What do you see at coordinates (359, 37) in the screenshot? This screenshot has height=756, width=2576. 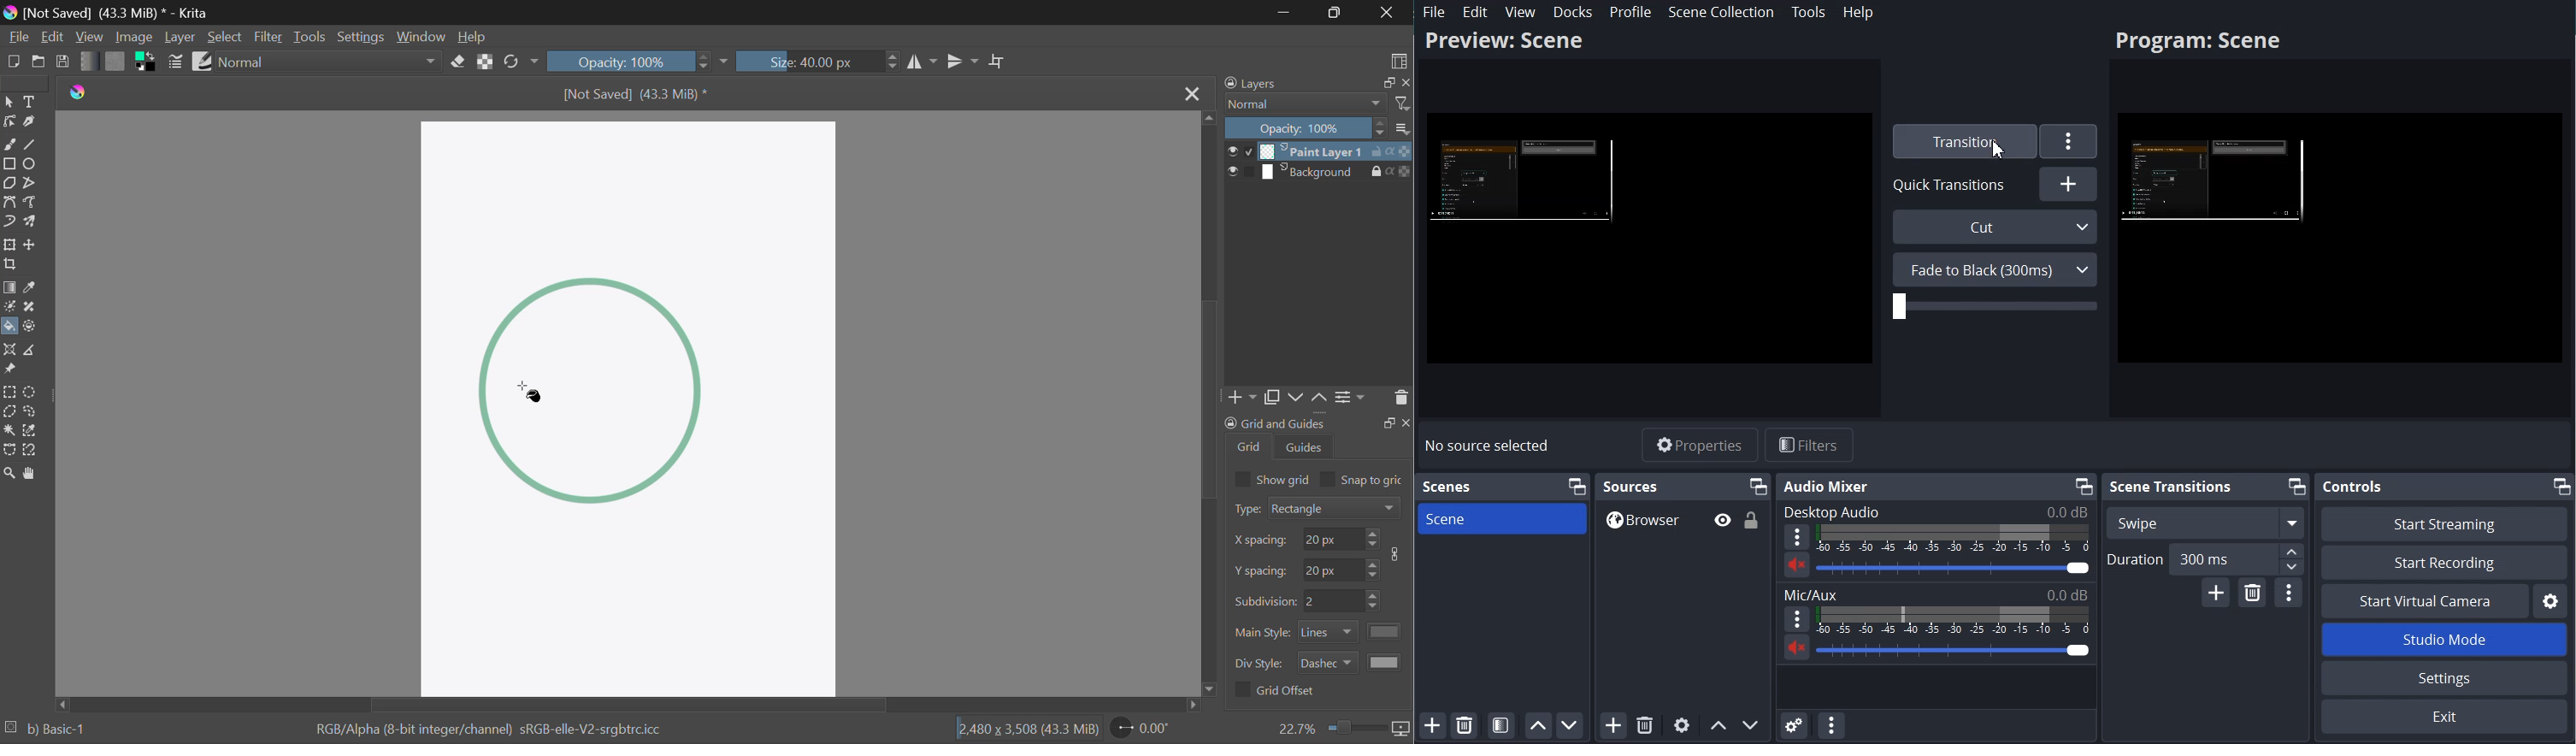 I see `Settings` at bounding box center [359, 37].